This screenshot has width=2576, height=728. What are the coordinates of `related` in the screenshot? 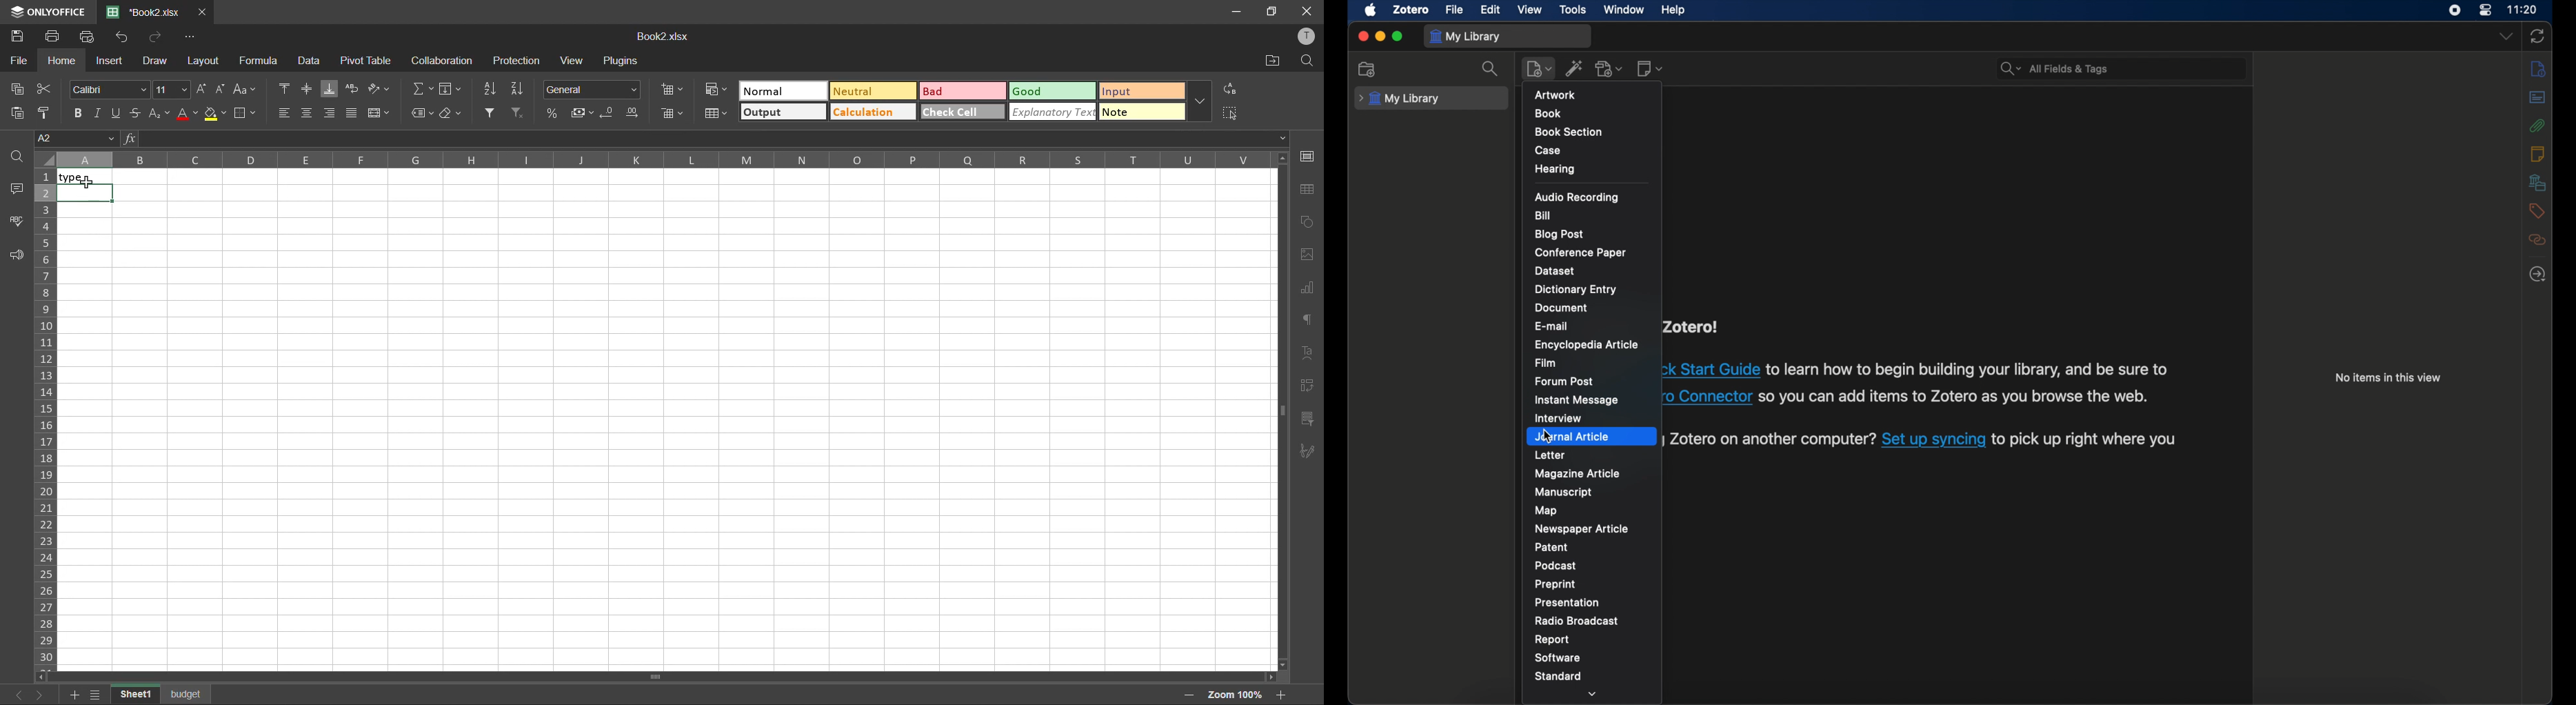 It's located at (2536, 240).